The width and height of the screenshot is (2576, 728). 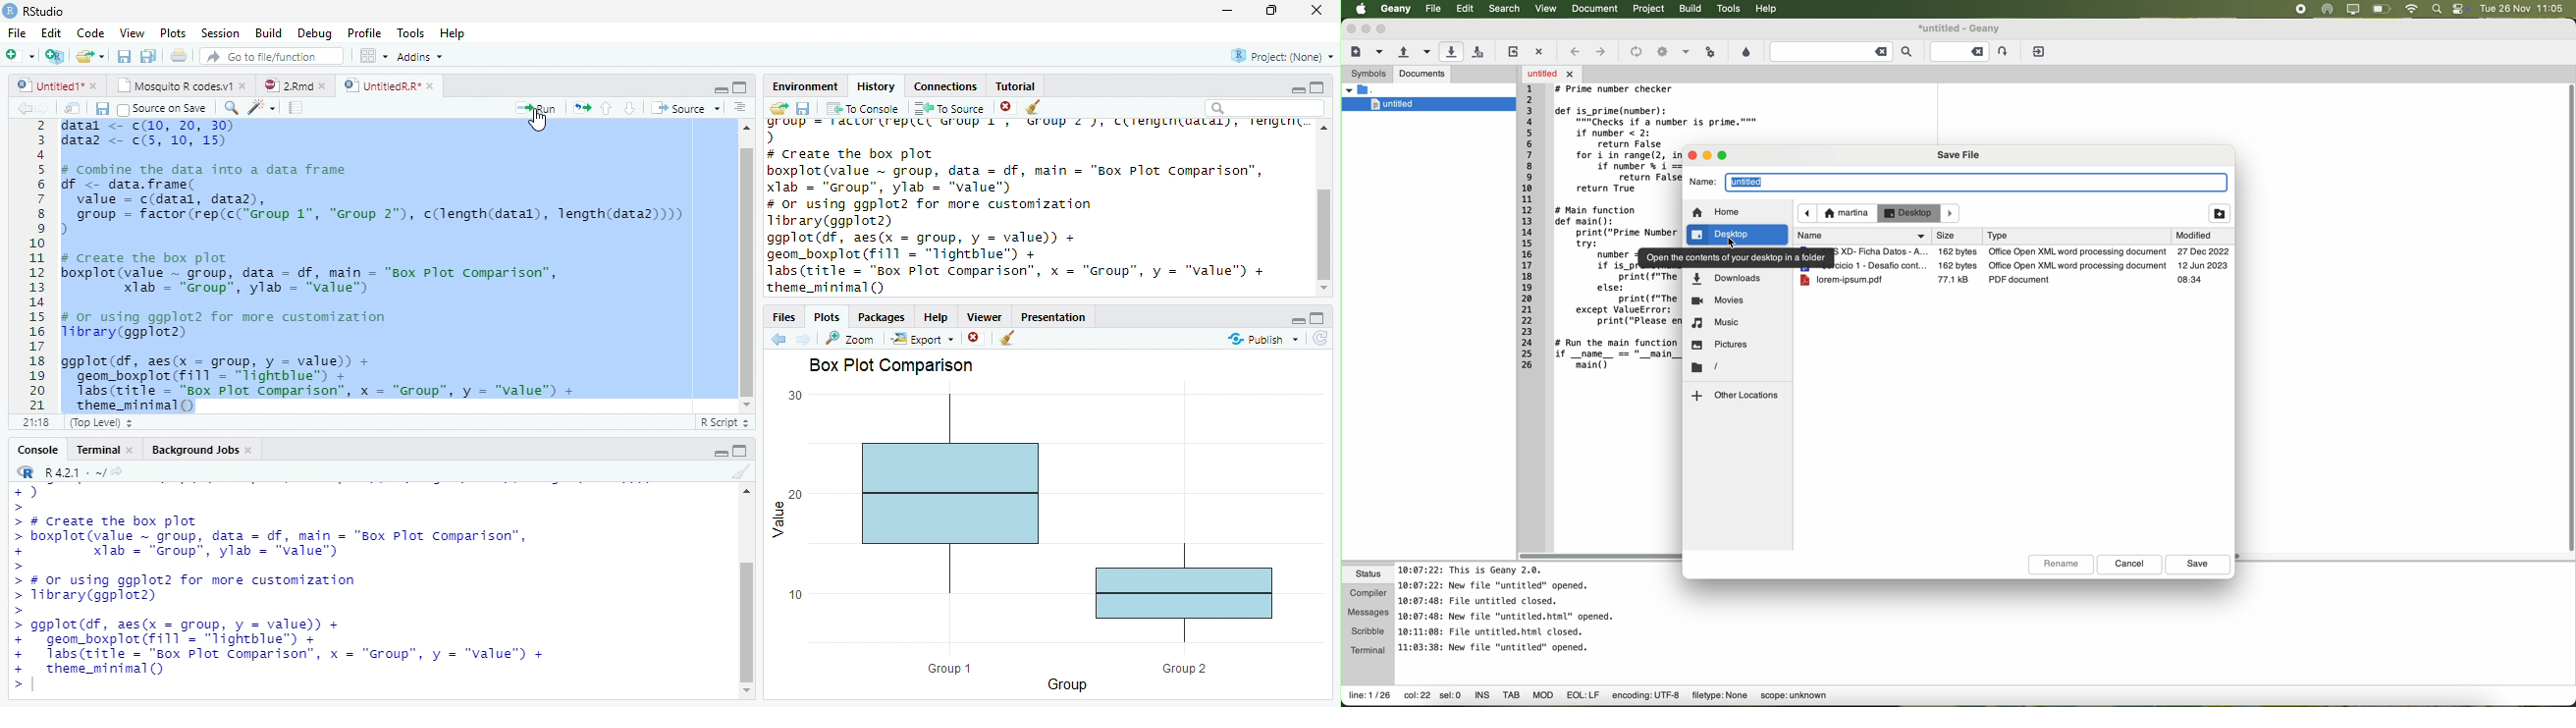 What do you see at coordinates (1716, 213) in the screenshot?
I see `home` at bounding box center [1716, 213].